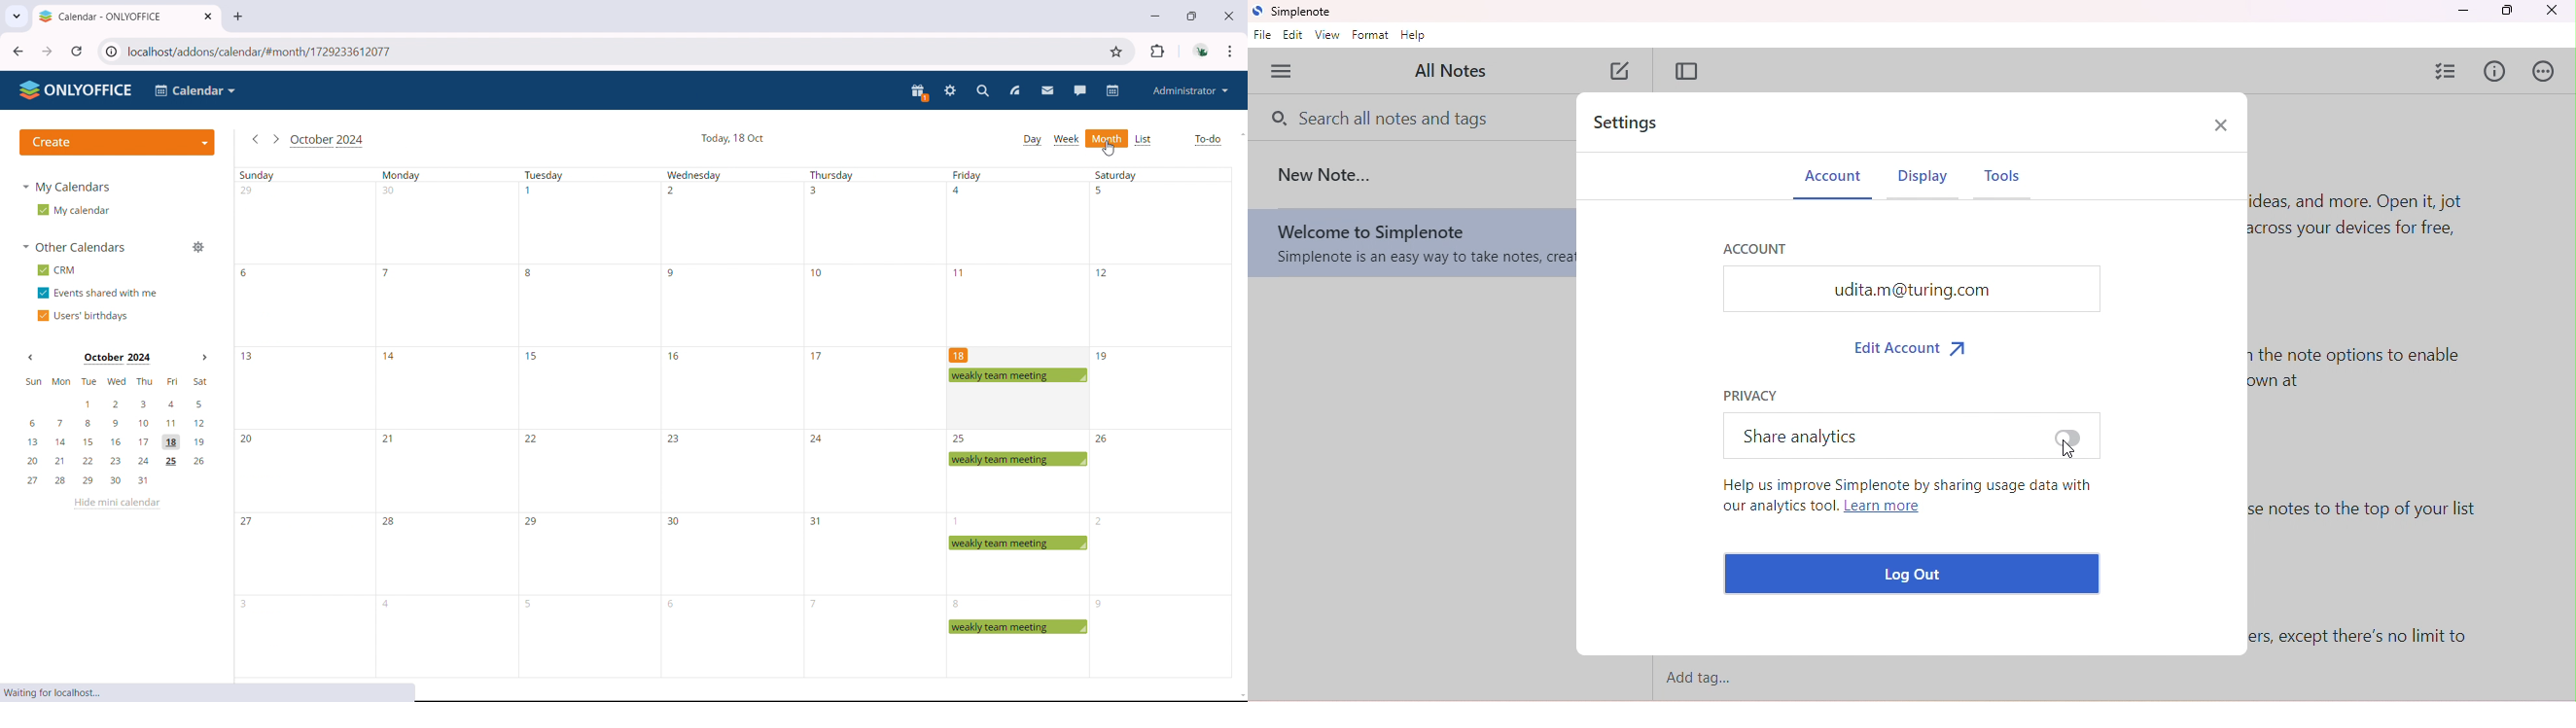  I want to click on my calendars, so click(66, 187).